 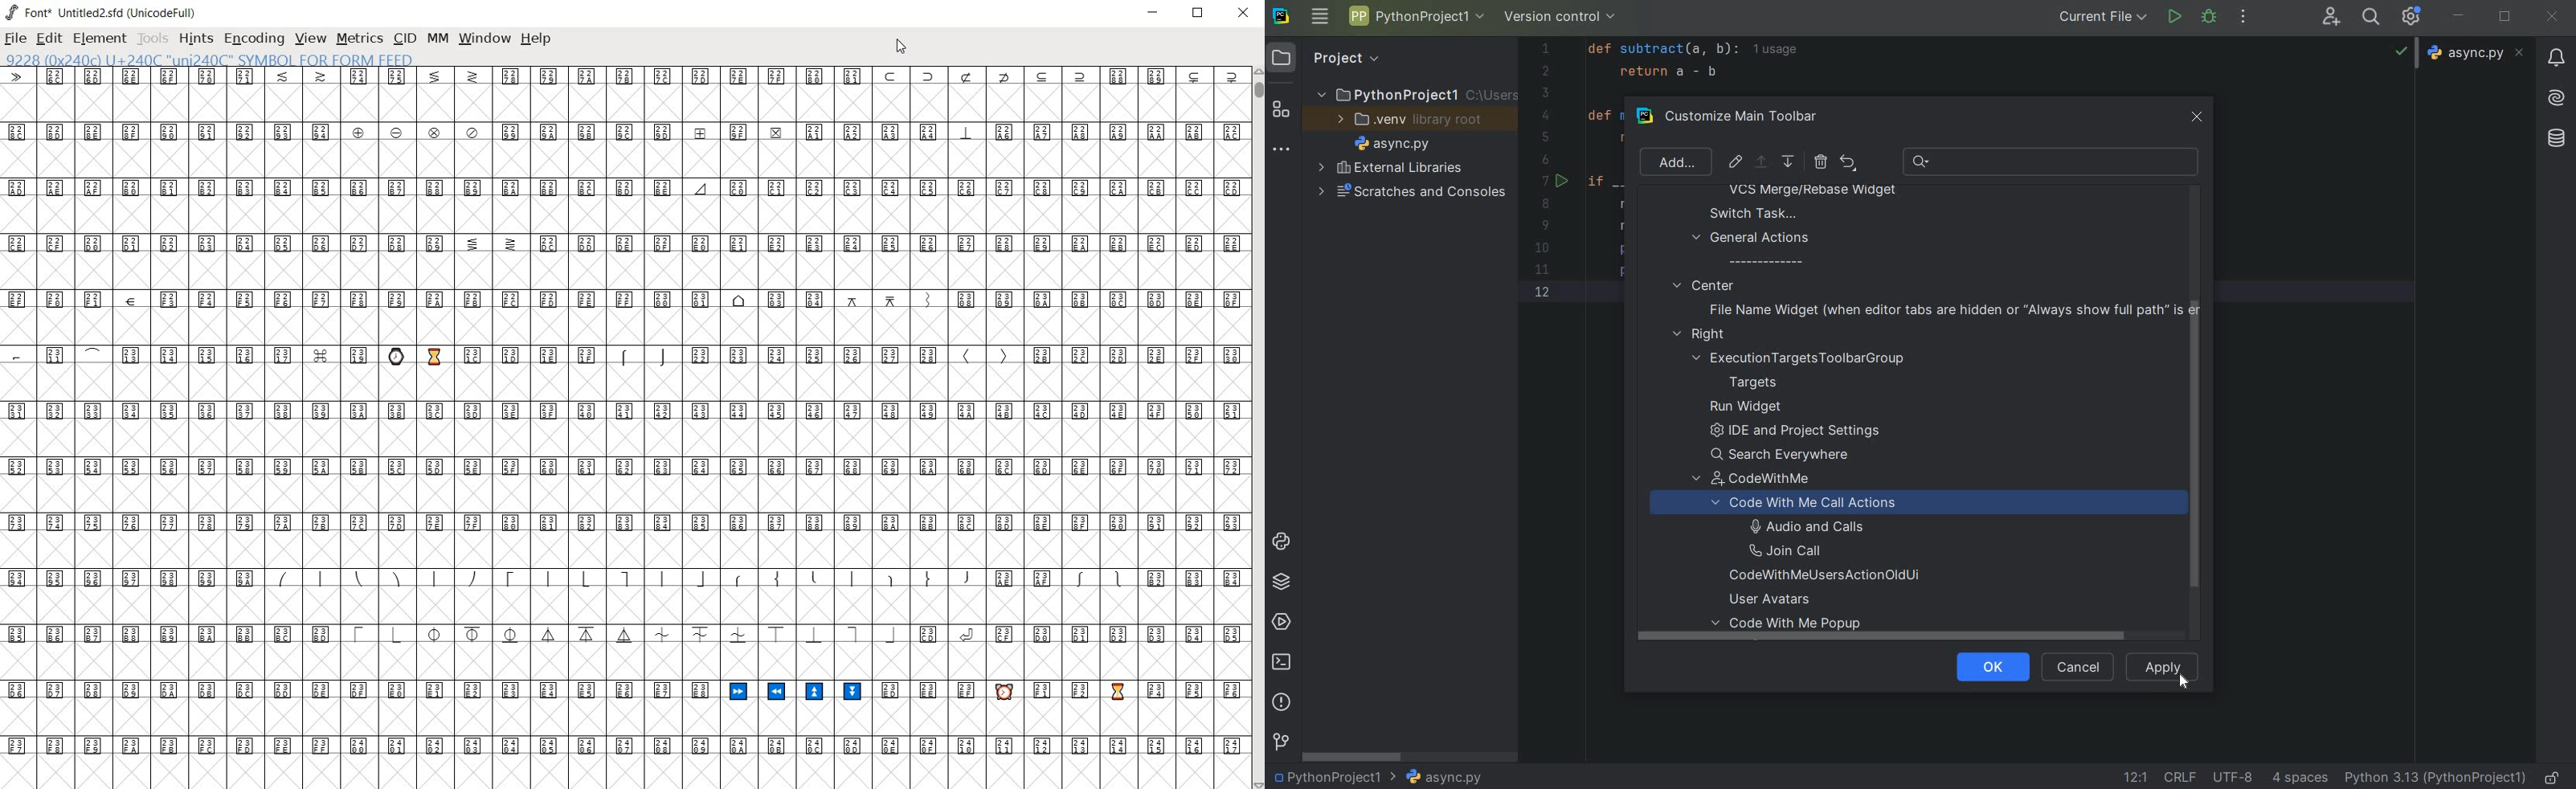 I want to click on restore, so click(x=1200, y=12).